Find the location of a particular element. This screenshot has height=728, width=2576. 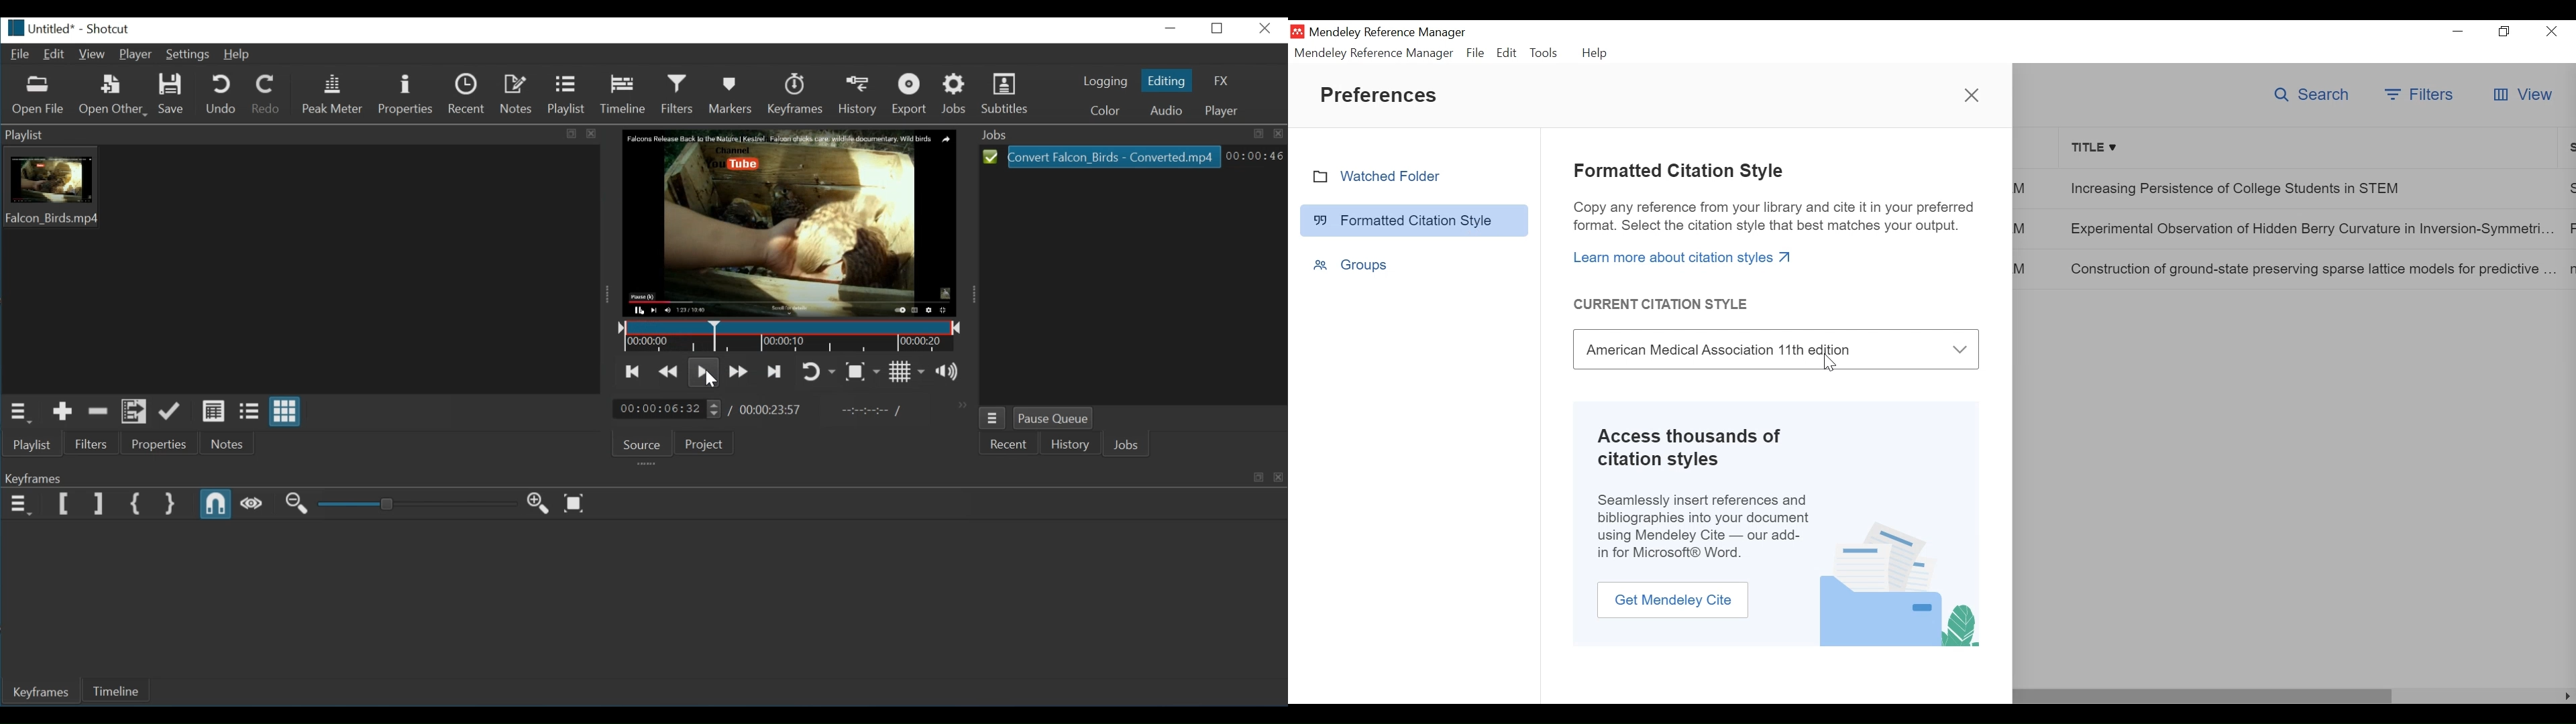

Peak meter is located at coordinates (331, 94).